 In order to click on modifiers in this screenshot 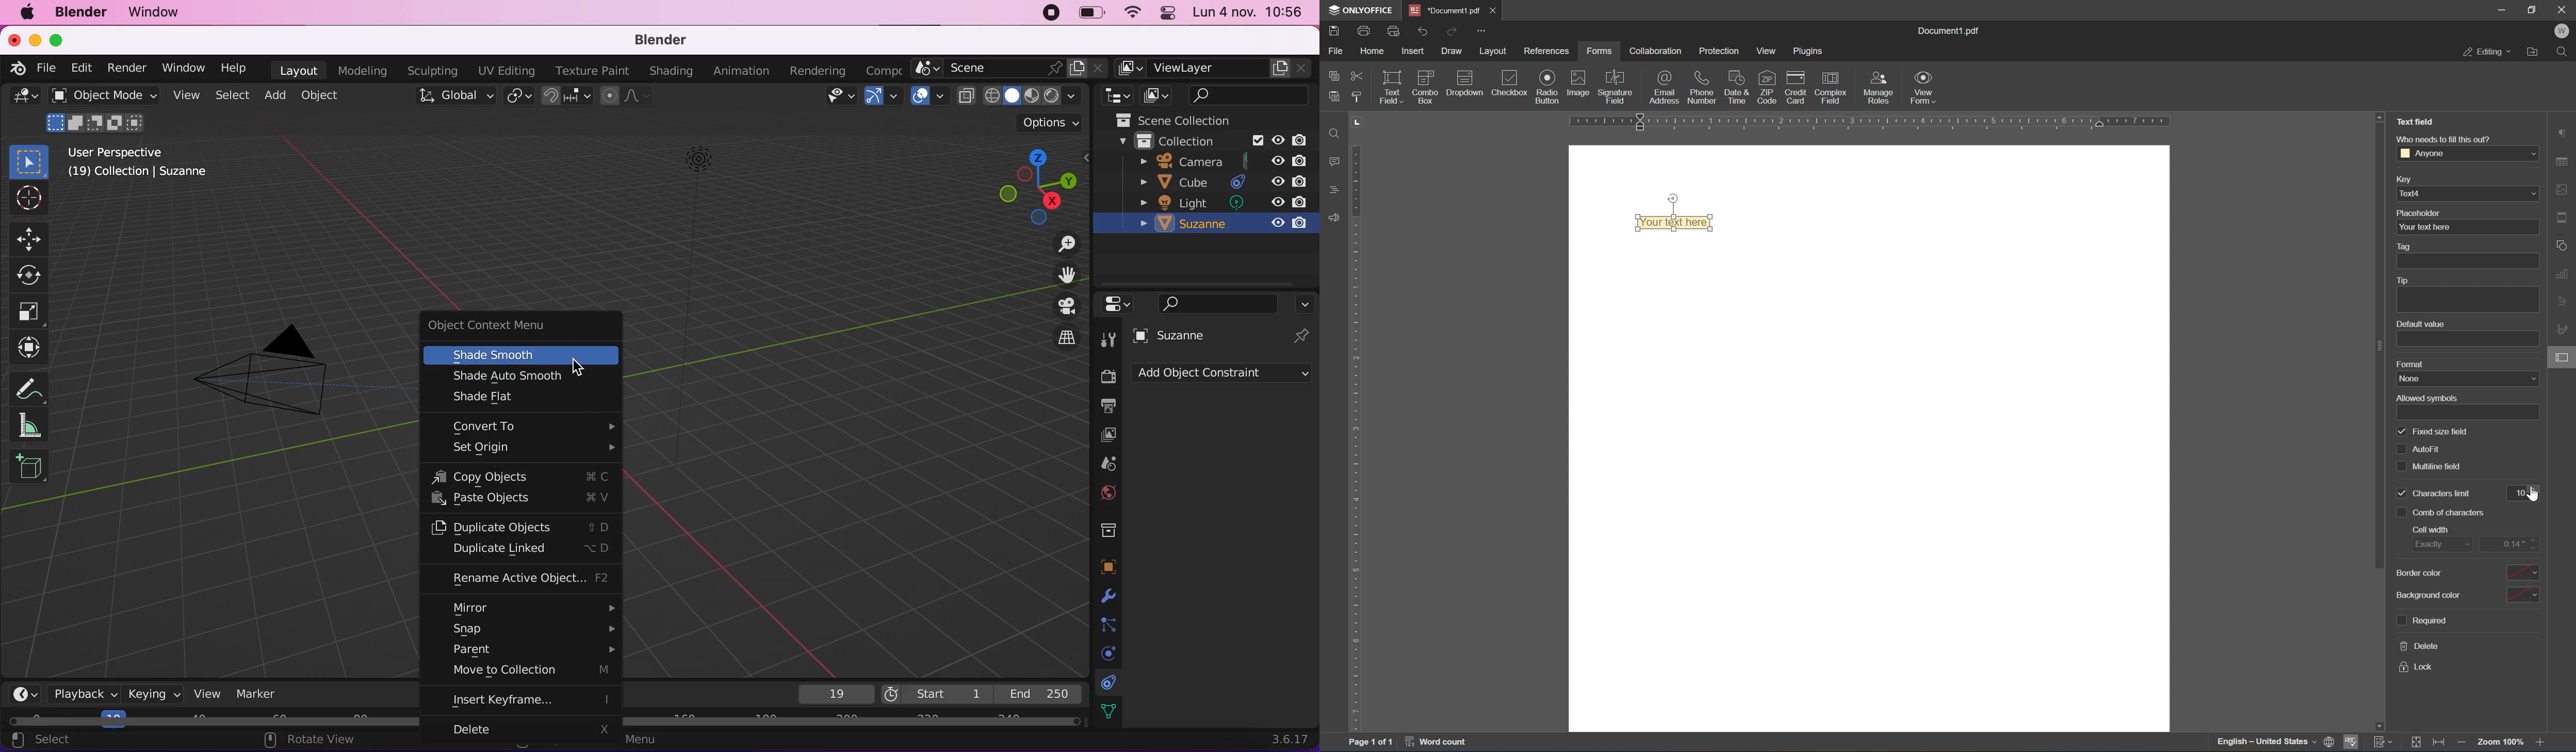, I will do `click(1106, 593)`.